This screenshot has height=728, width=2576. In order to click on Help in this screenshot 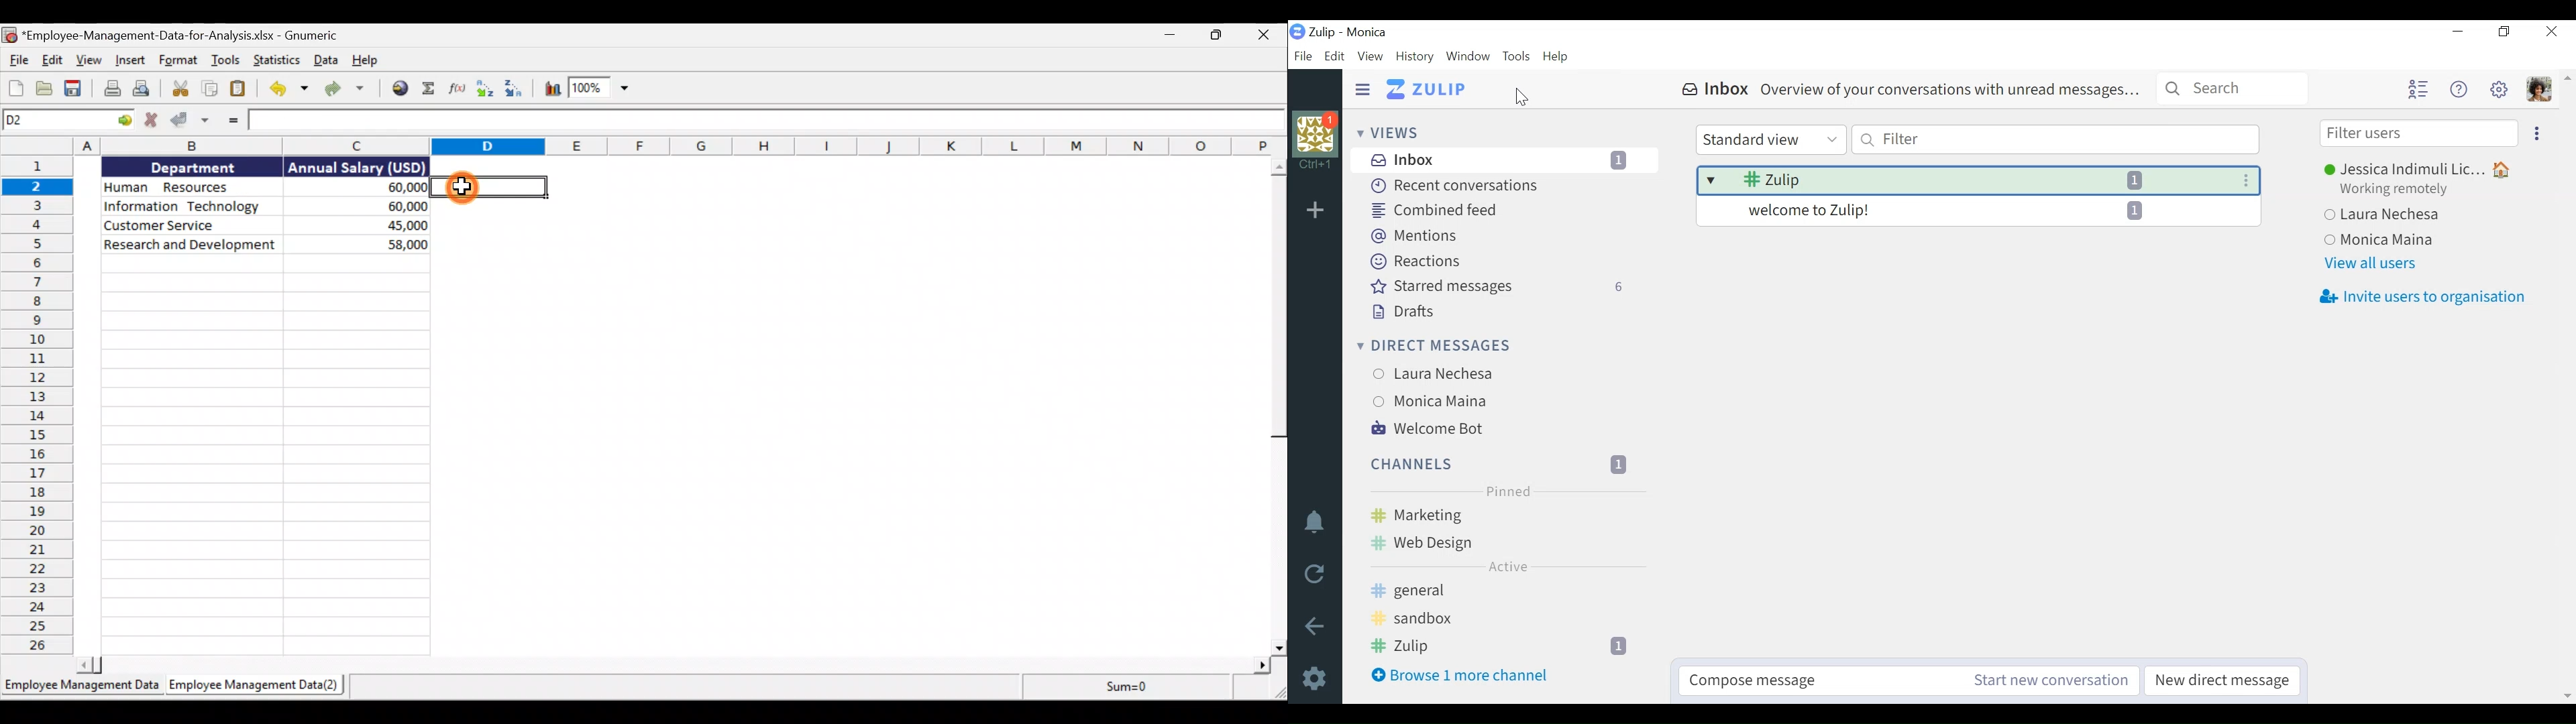, I will do `click(364, 61)`.